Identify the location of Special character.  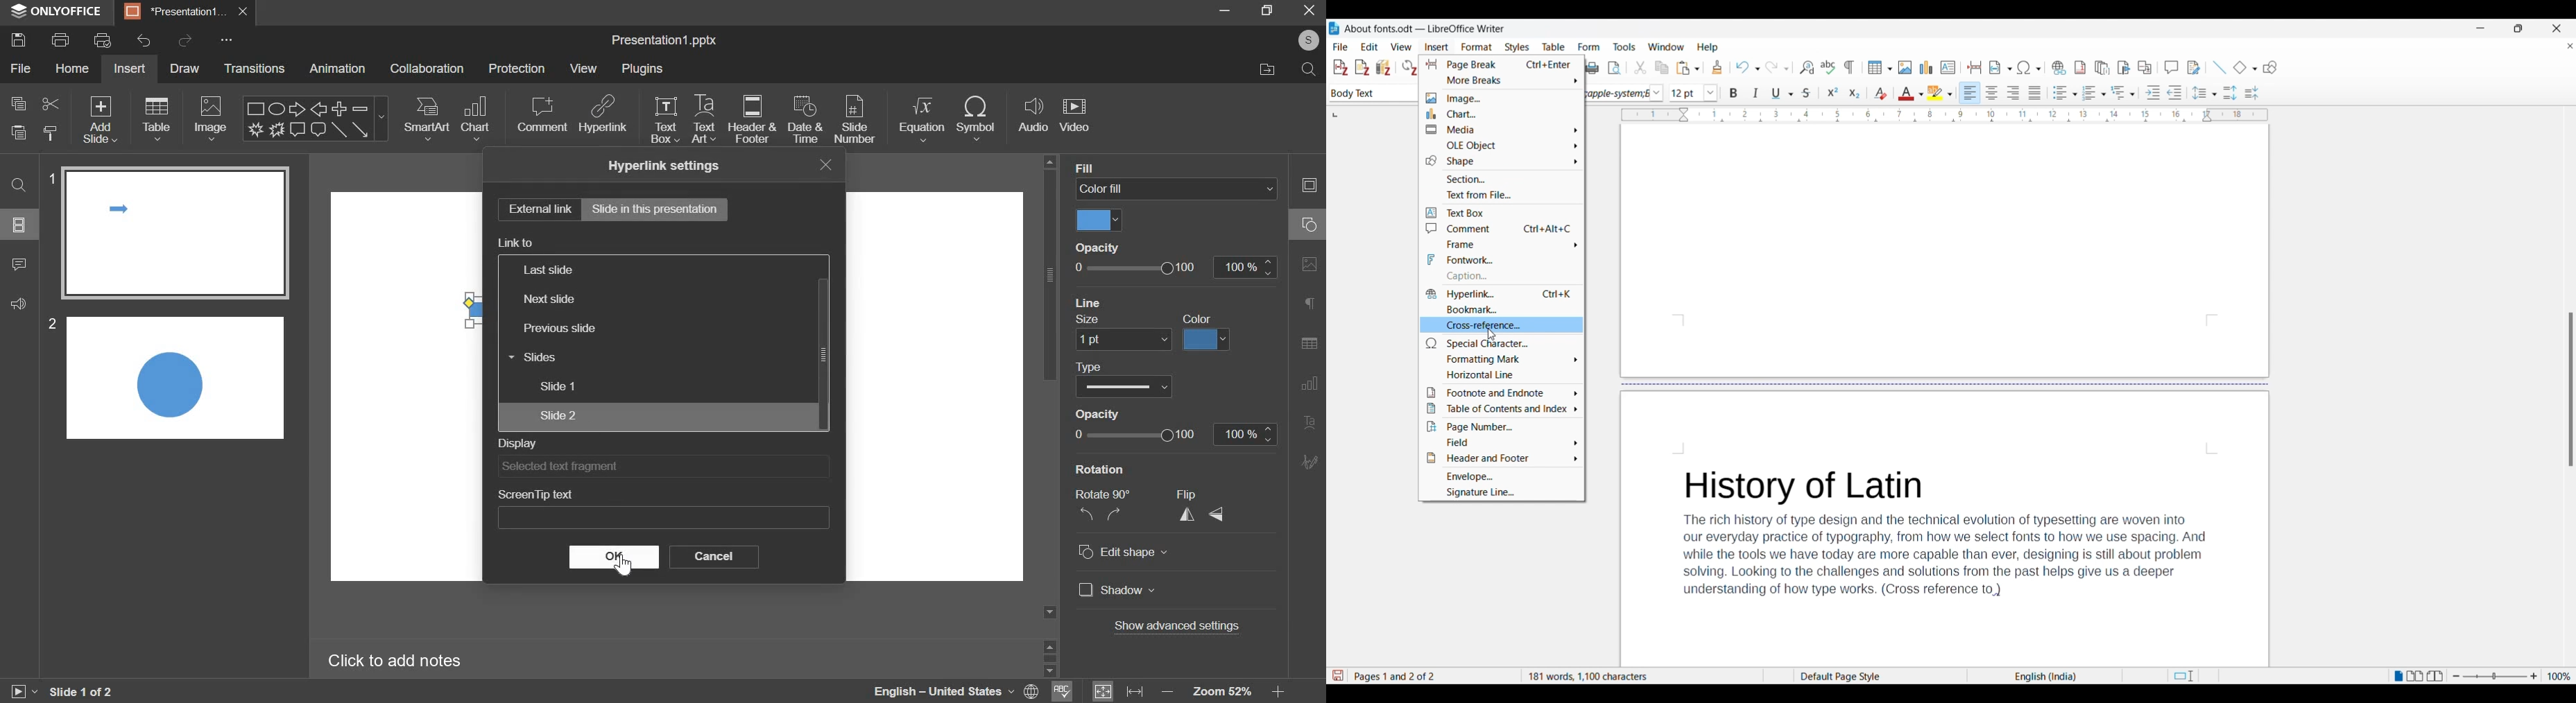
(1501, 343).